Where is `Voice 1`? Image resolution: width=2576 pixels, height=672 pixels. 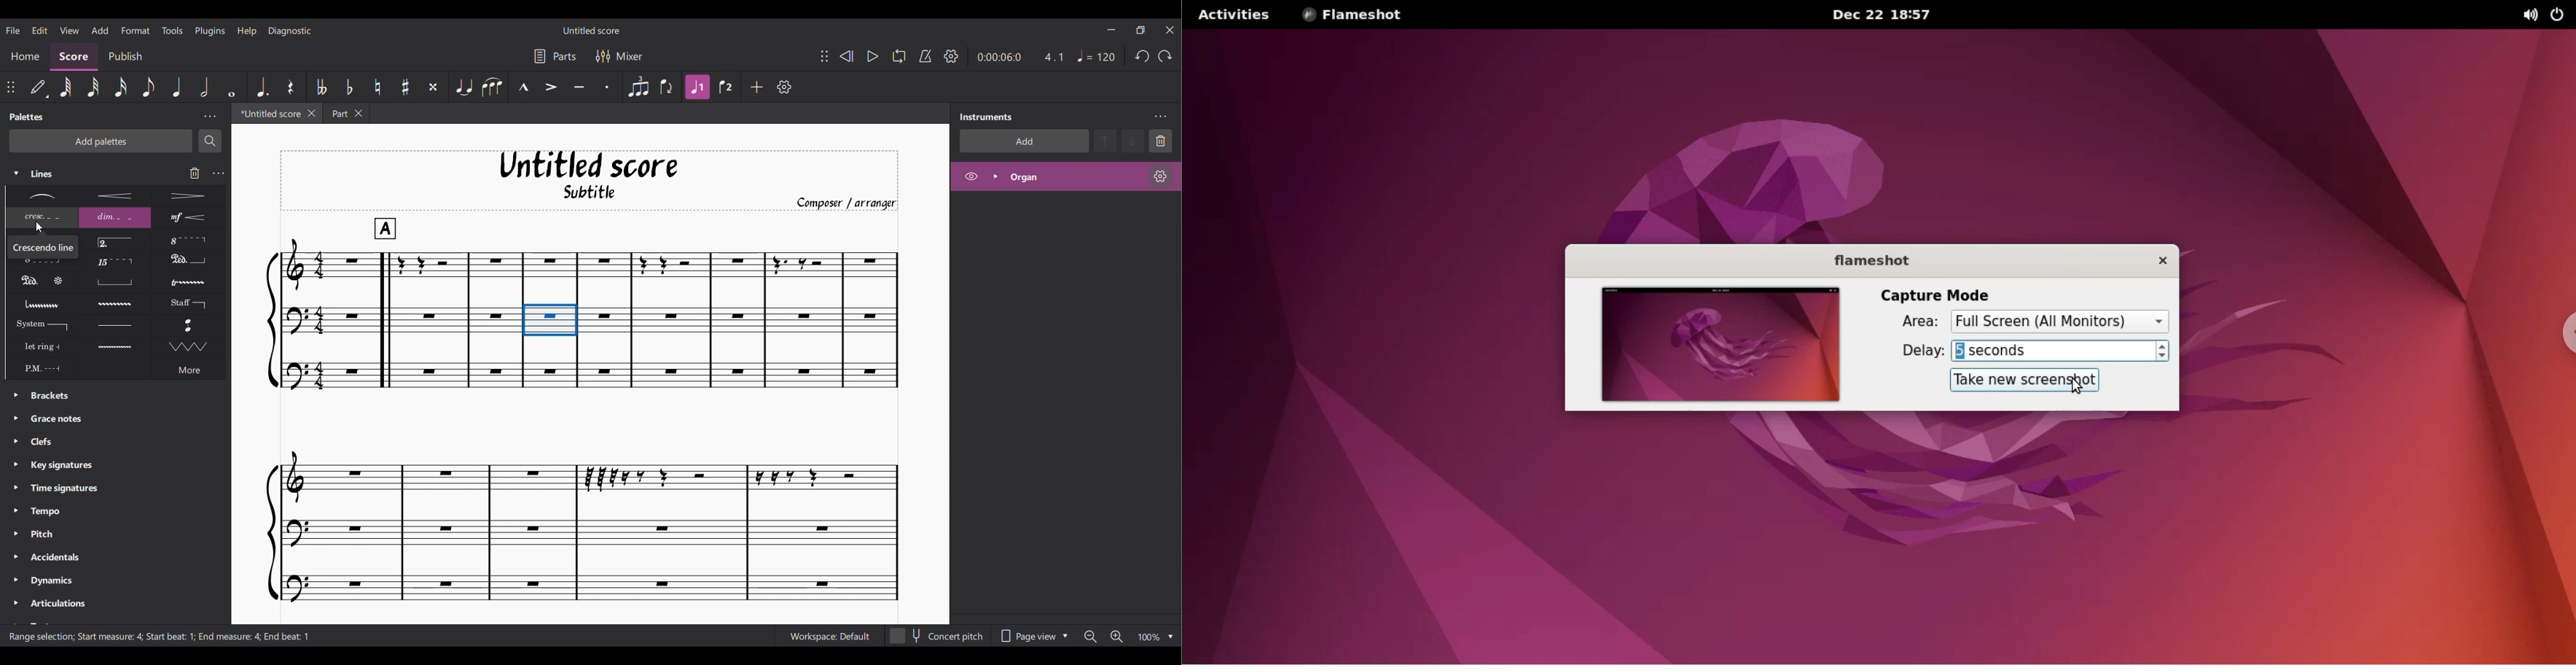 Voice 1 is located at coordinates (697, 87).